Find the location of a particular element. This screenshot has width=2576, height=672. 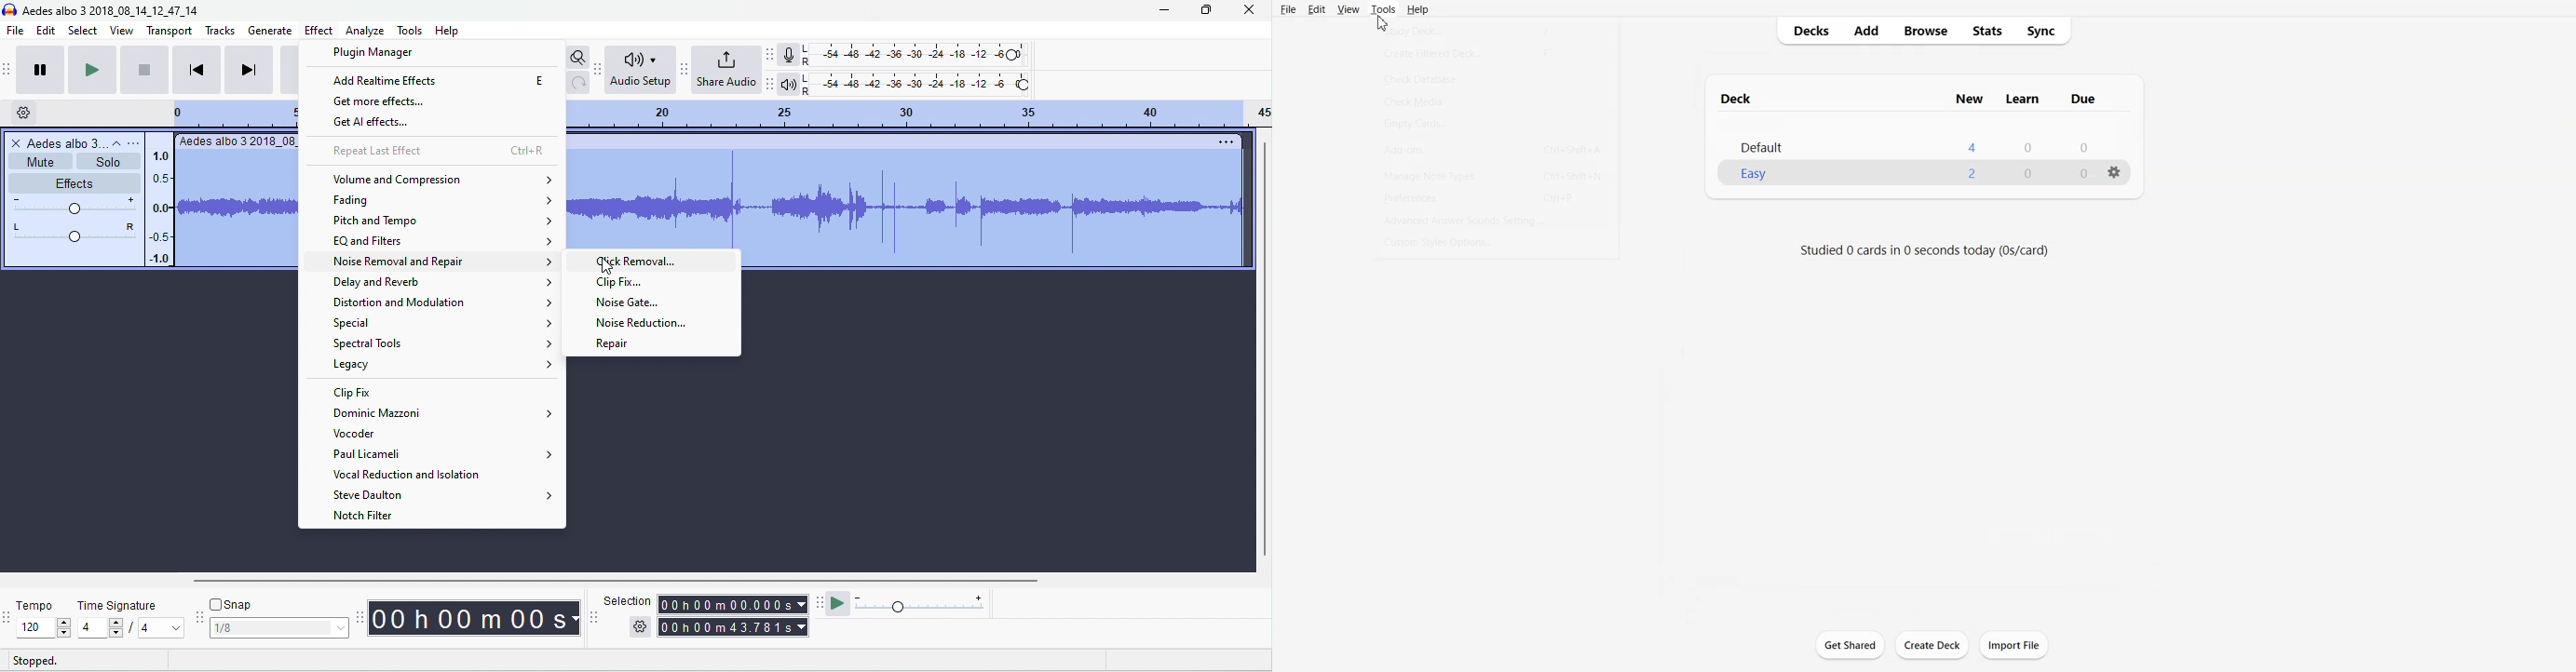

toggle zoom is located at coordinates (578, 58).